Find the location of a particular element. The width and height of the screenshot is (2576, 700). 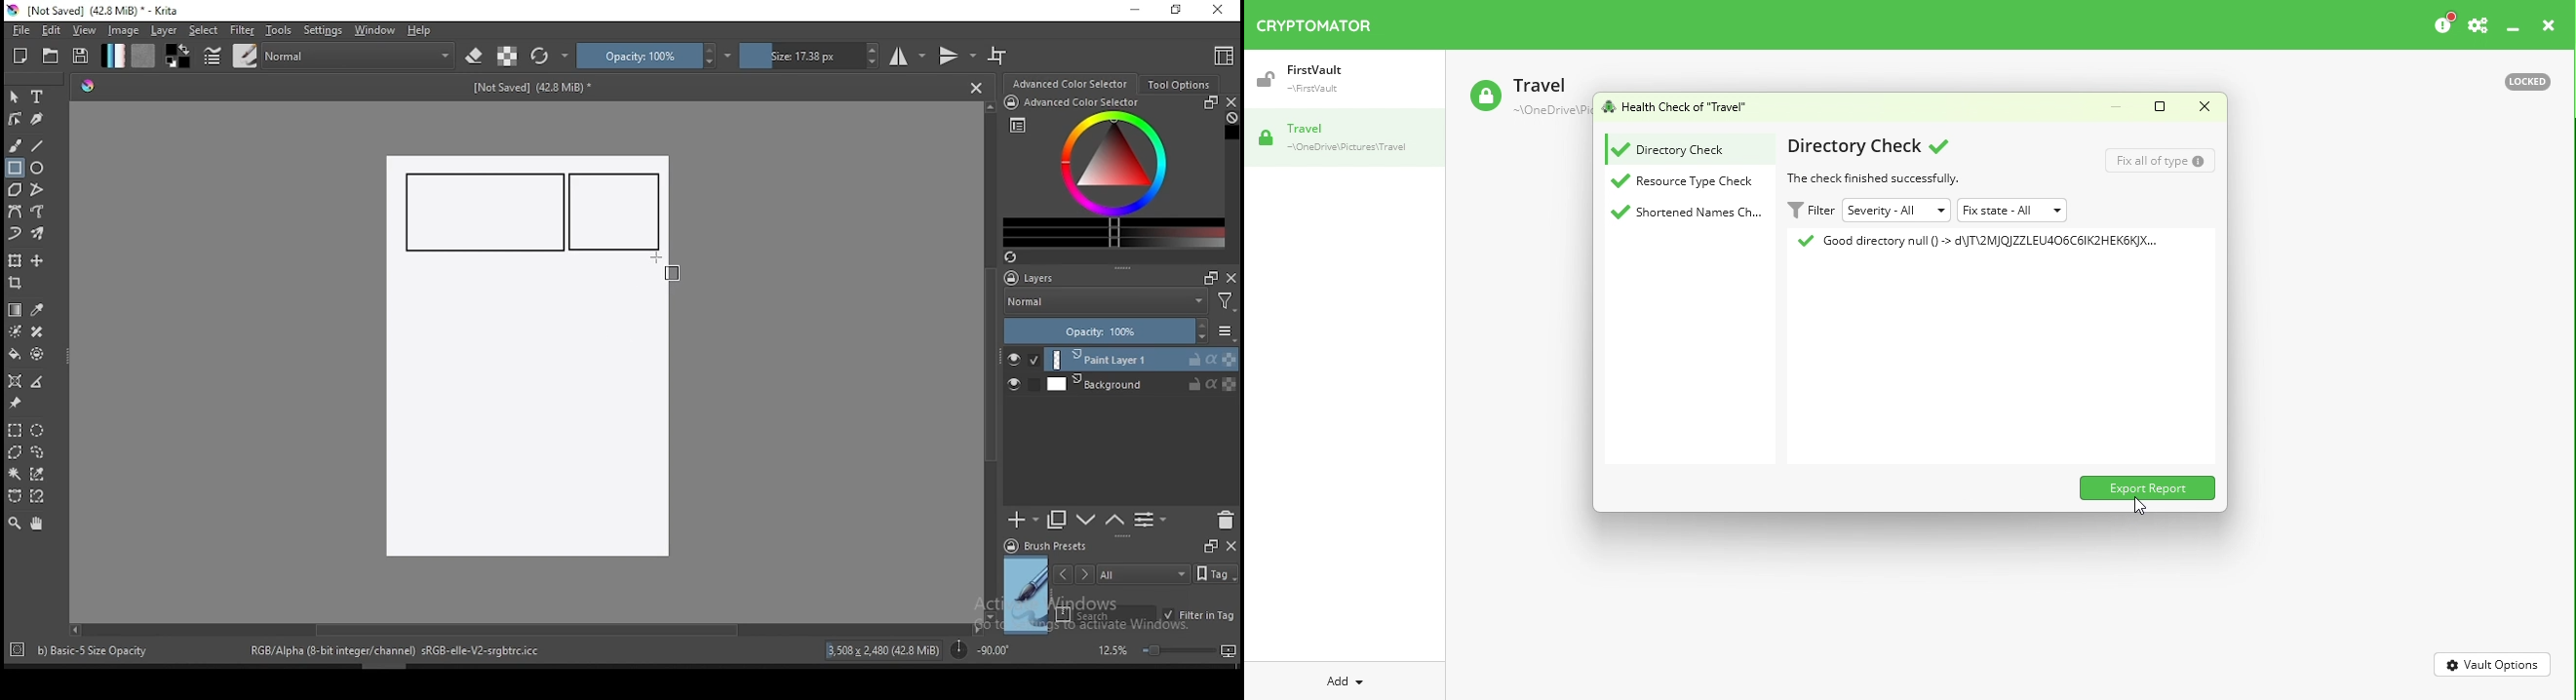

Image is located at coordinates (526, 410).